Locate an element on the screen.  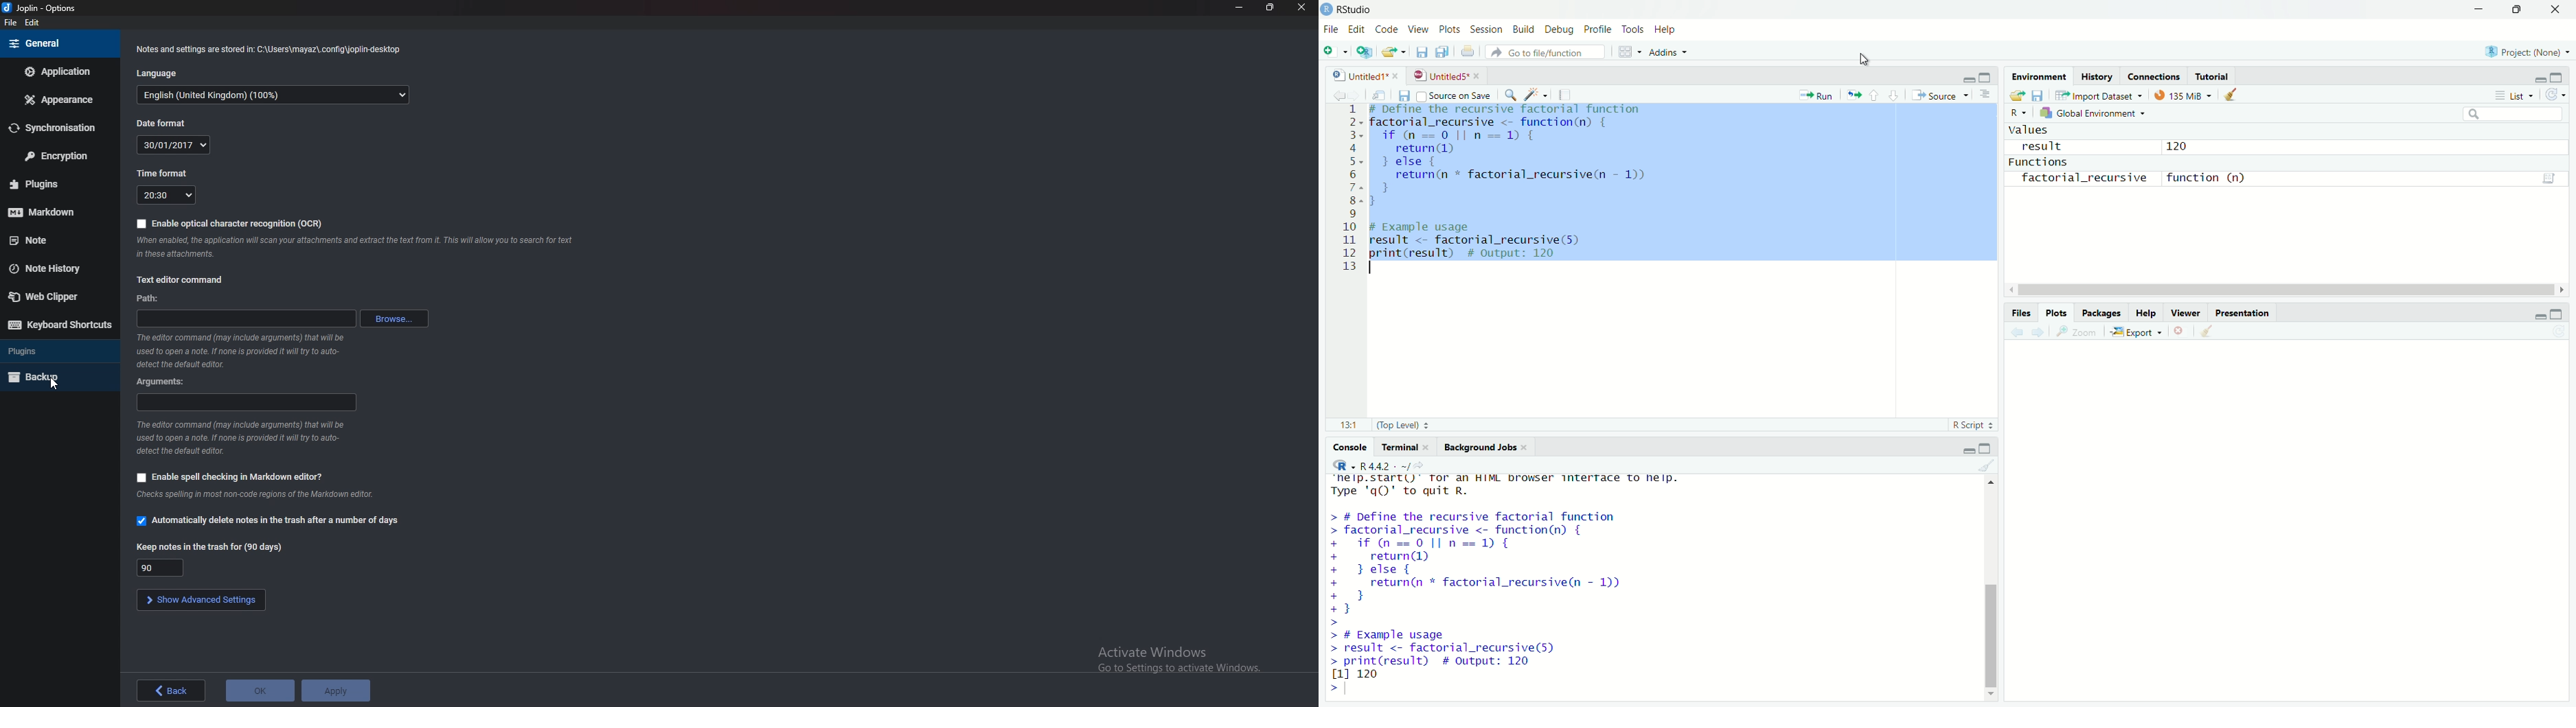
Background Jobs is located at coordinates (1484, 446).